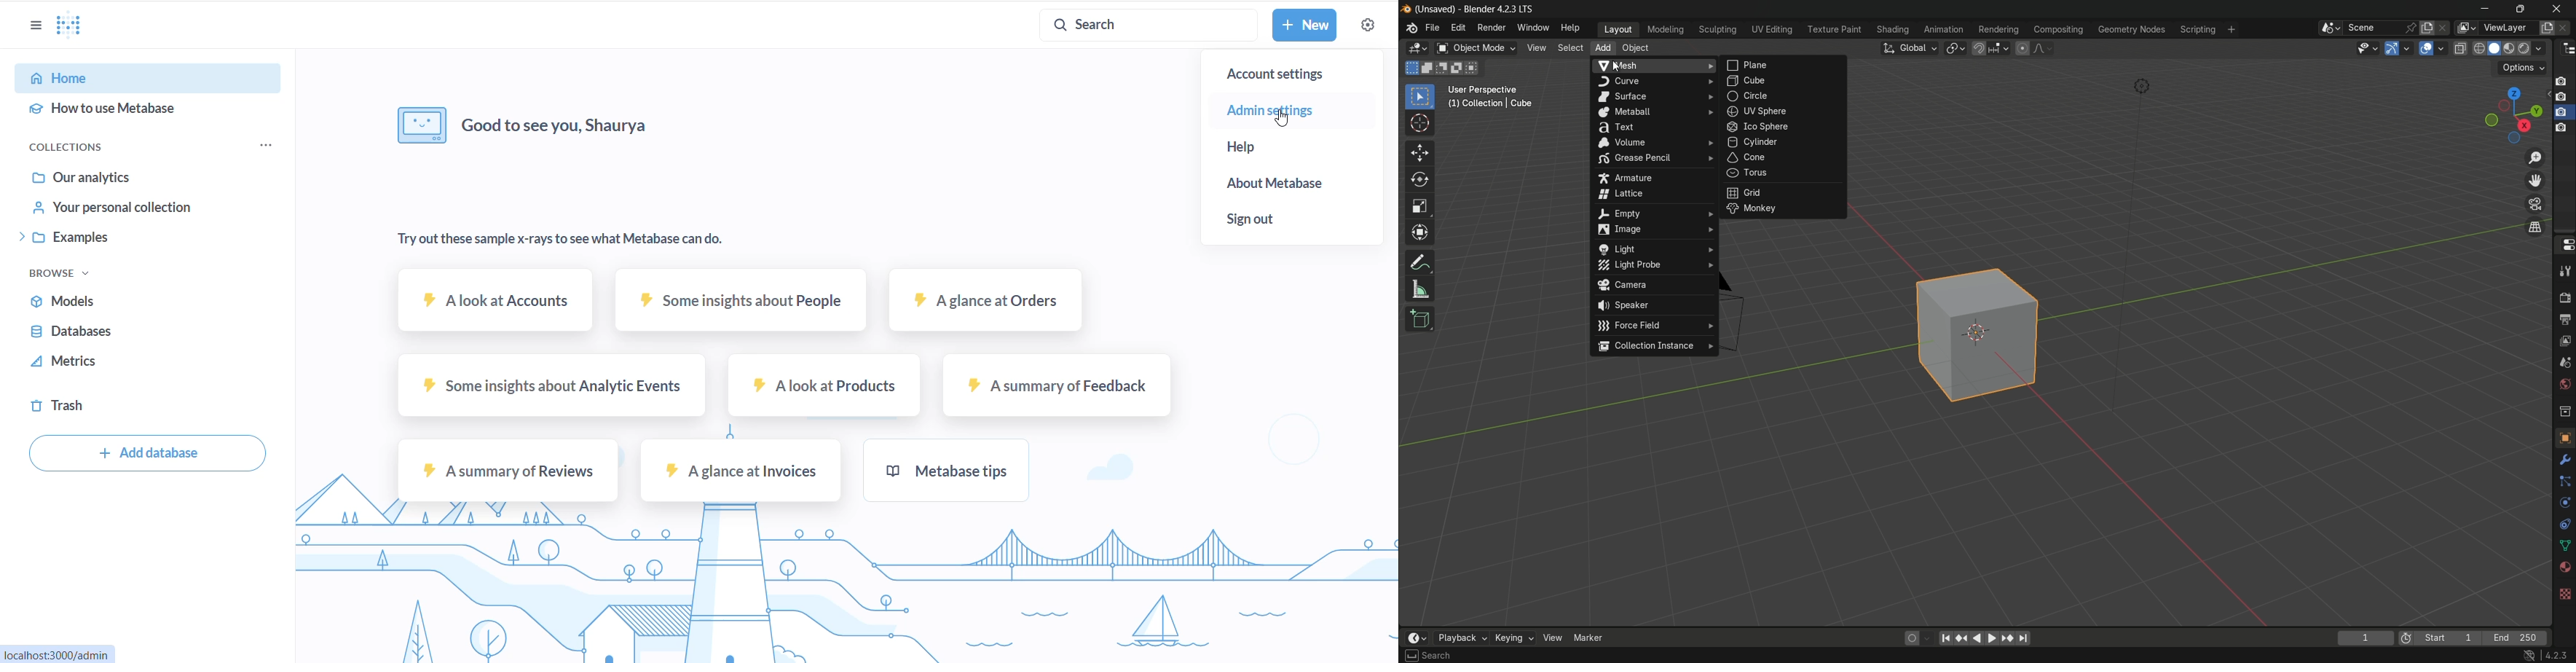 This screenshot has height=672, width=2576. What do you see at coordinates (740, 474) in the screenshot?
I see `A glance at Invoices sample` at bounding box center [740, 474].